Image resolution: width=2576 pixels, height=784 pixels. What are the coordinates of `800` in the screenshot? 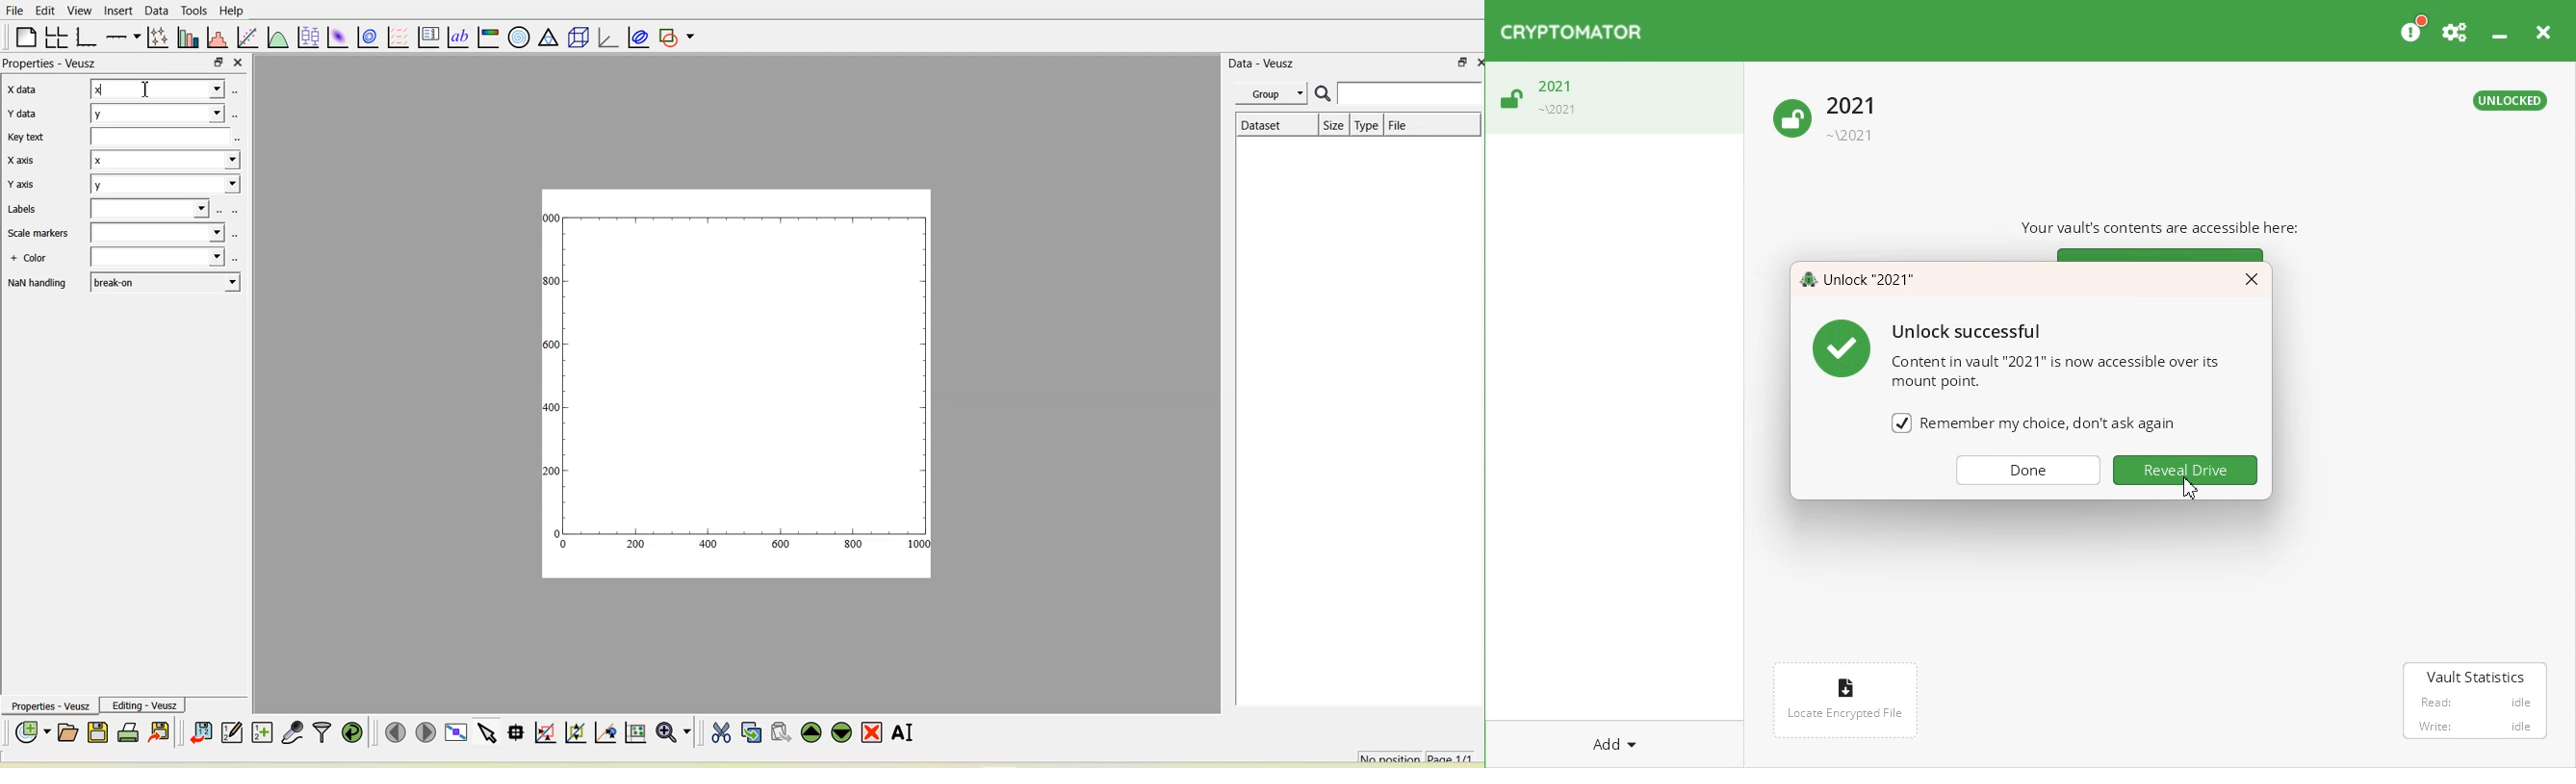 It's located at (852, 545).